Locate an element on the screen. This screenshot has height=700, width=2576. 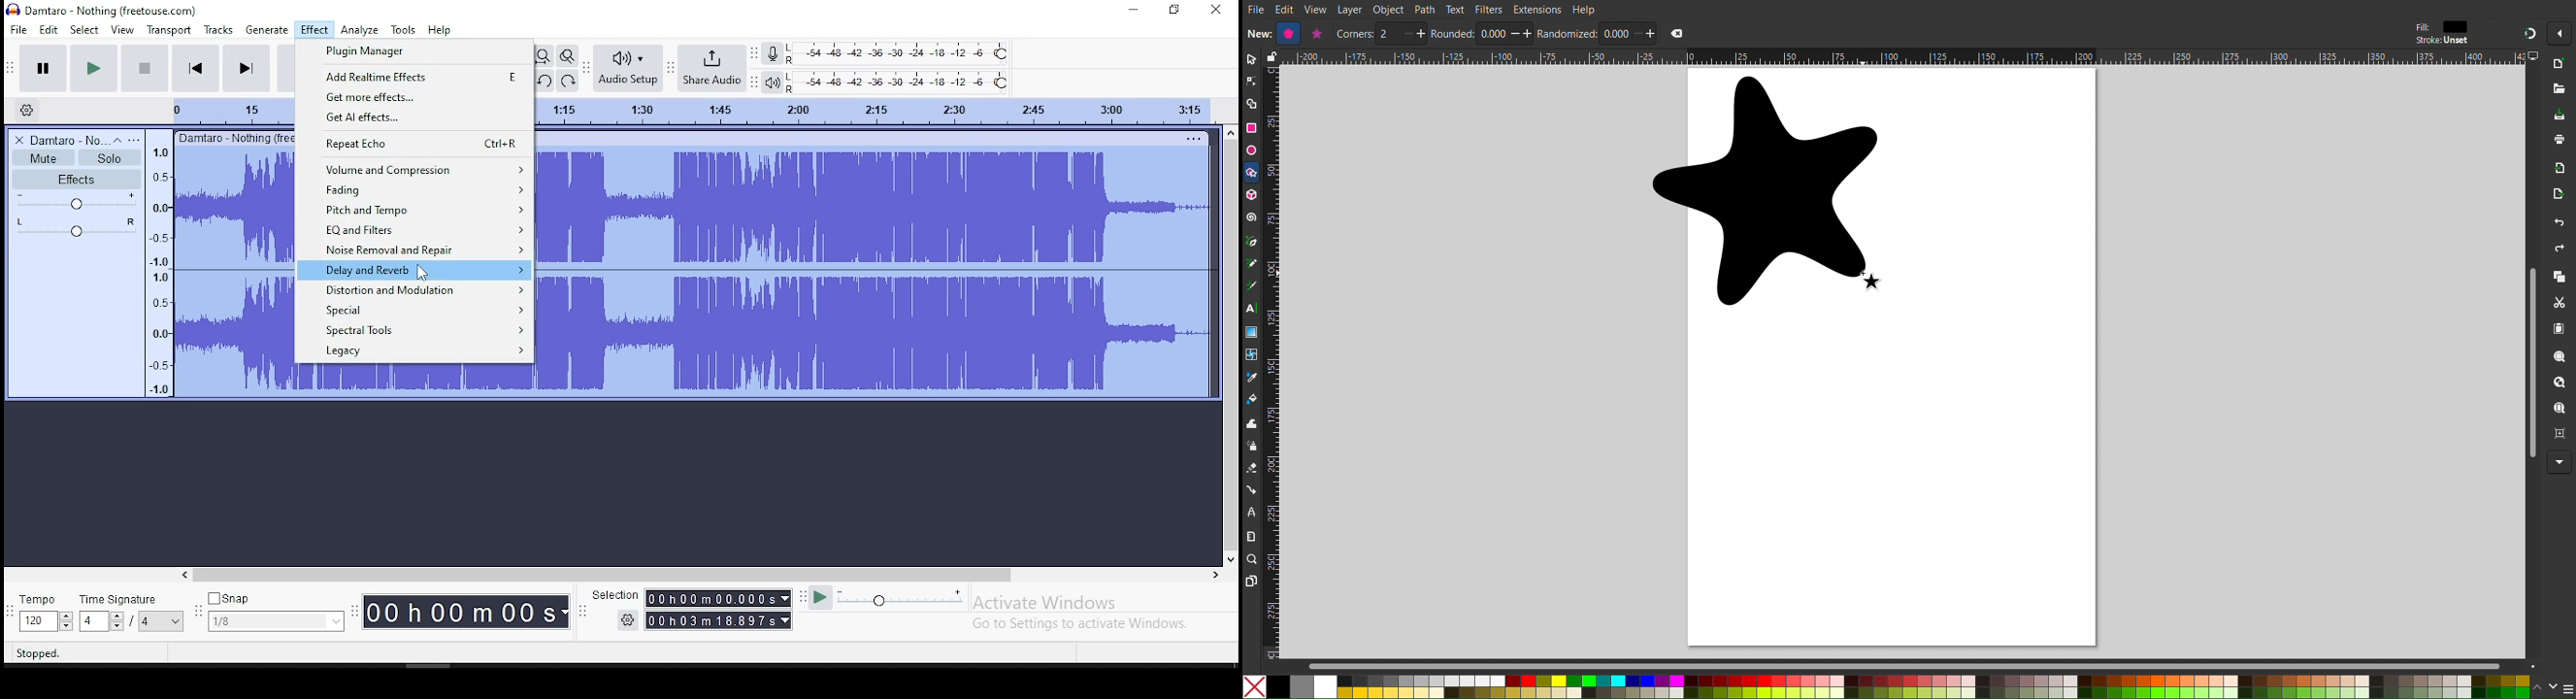
Snapping is located at coordinates (2529, 33).